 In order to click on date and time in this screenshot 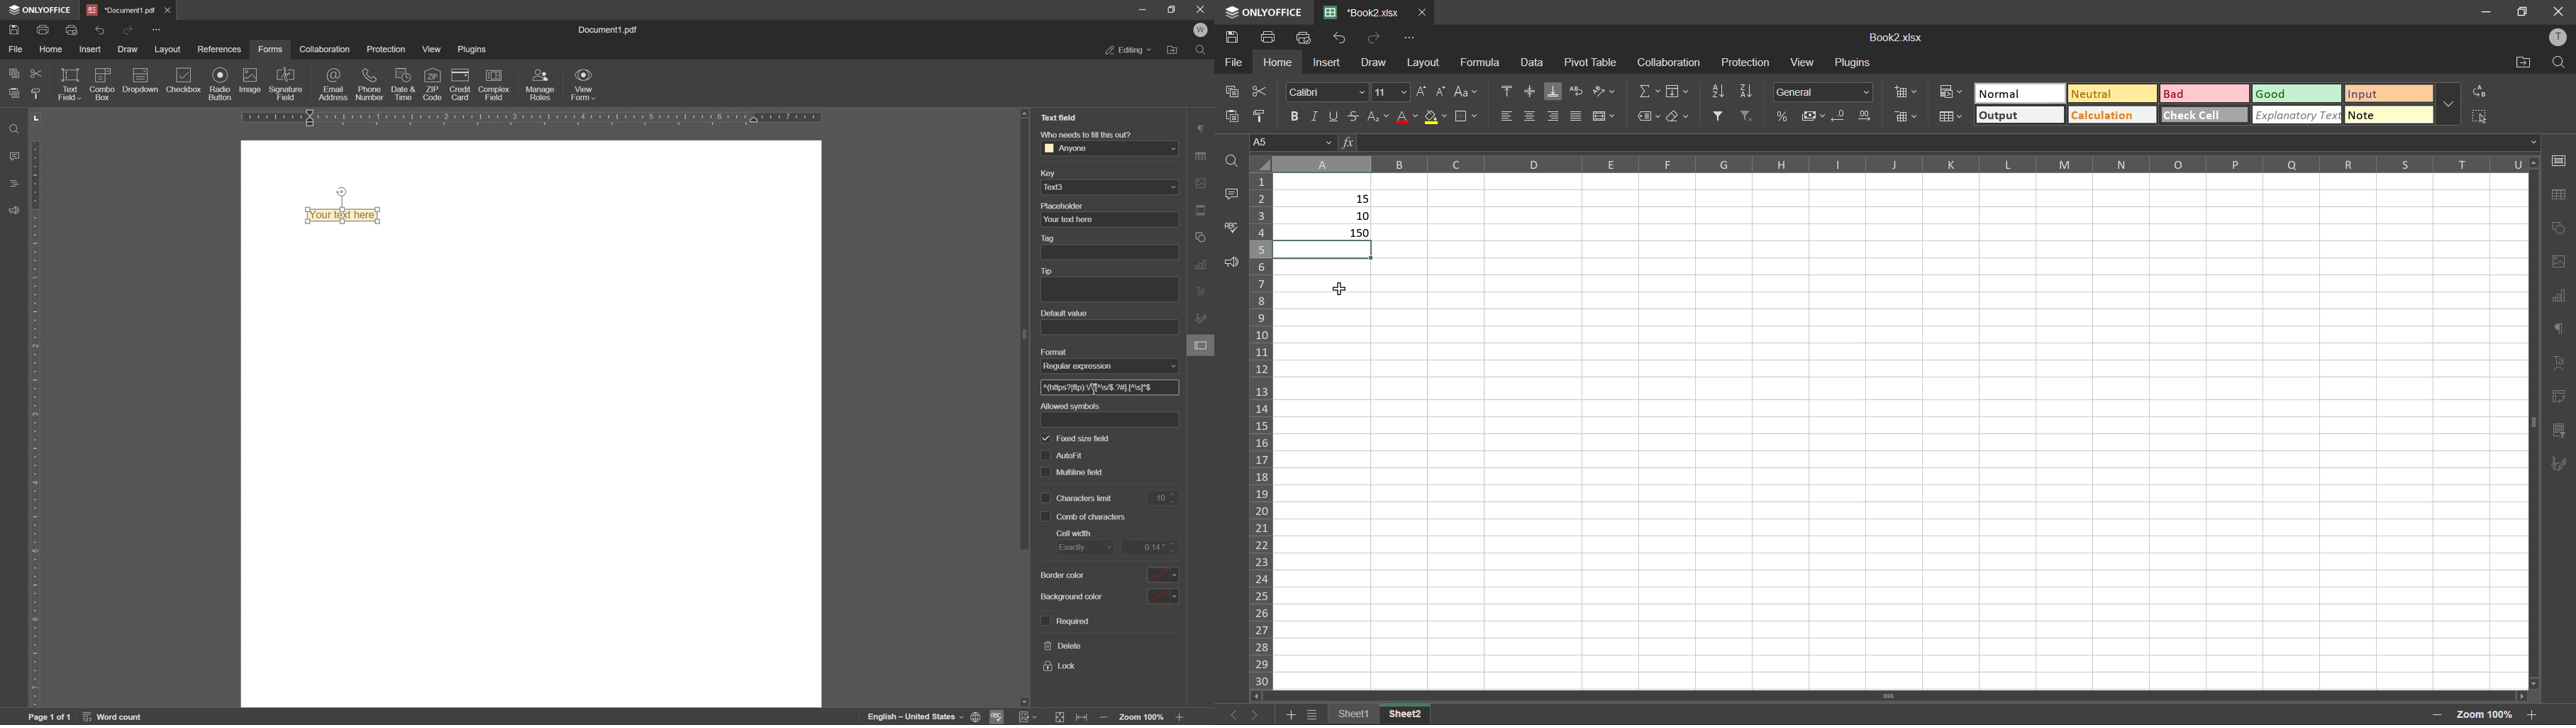, I will do `click(403, 84)`.